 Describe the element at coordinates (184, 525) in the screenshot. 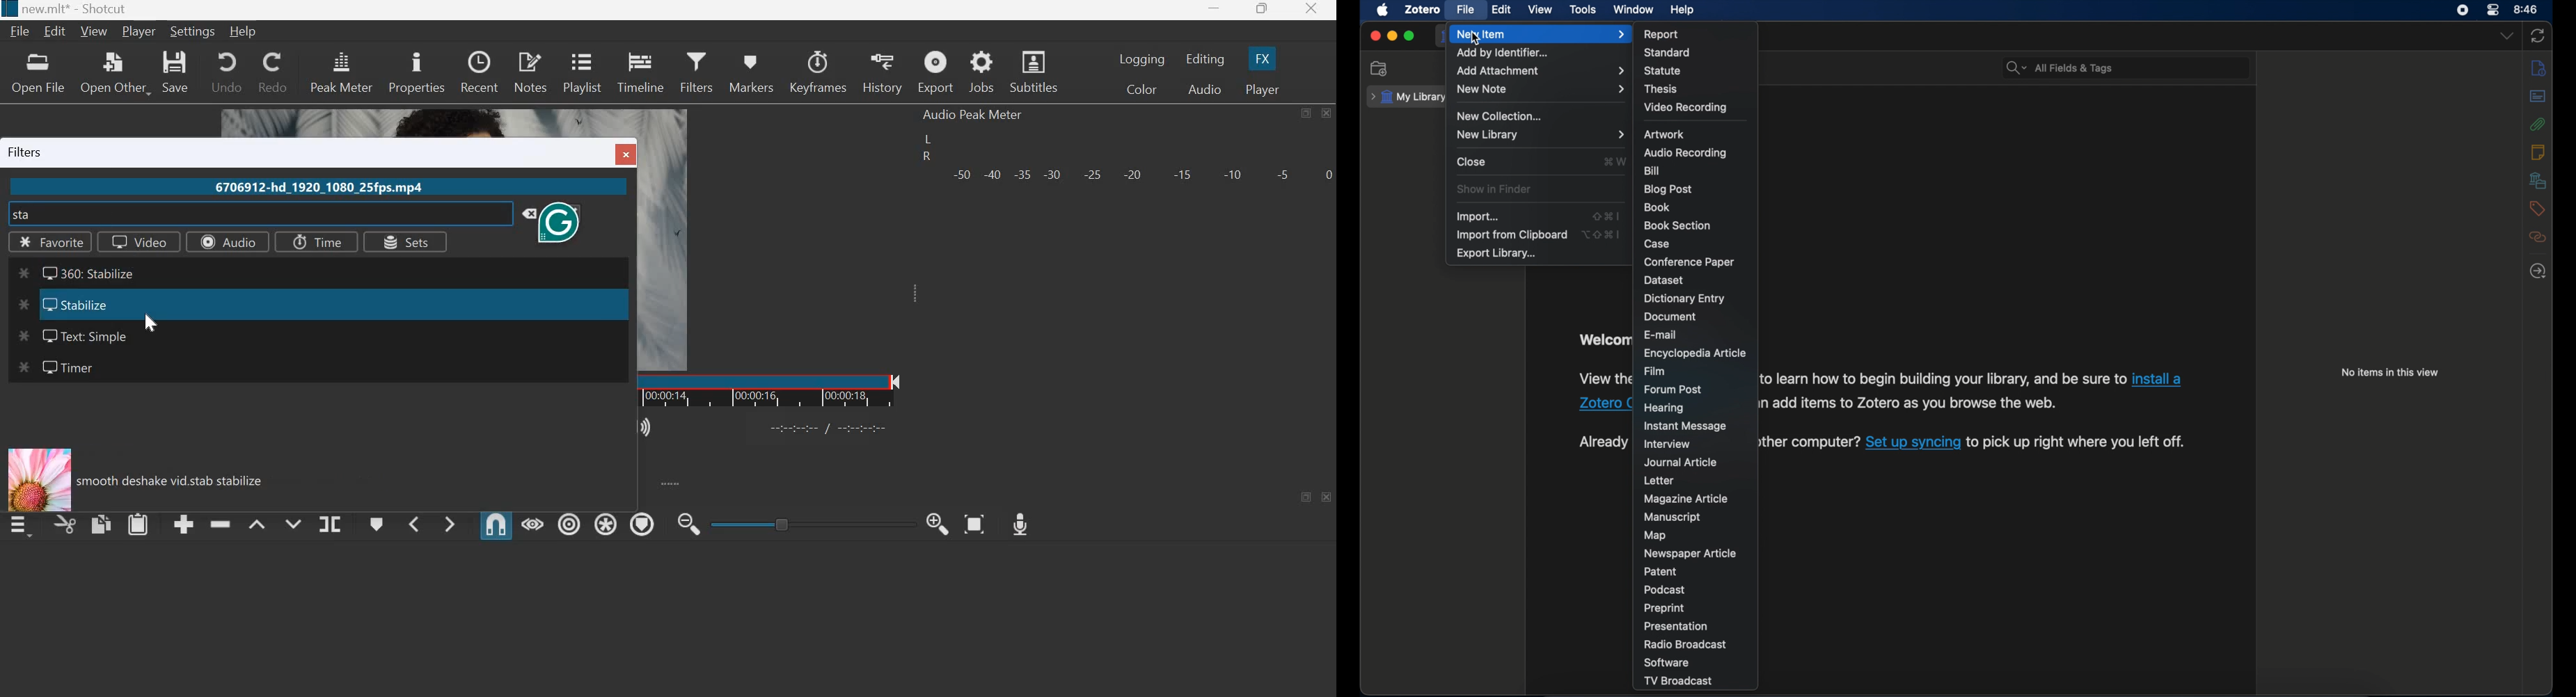

I see `append` at that location.